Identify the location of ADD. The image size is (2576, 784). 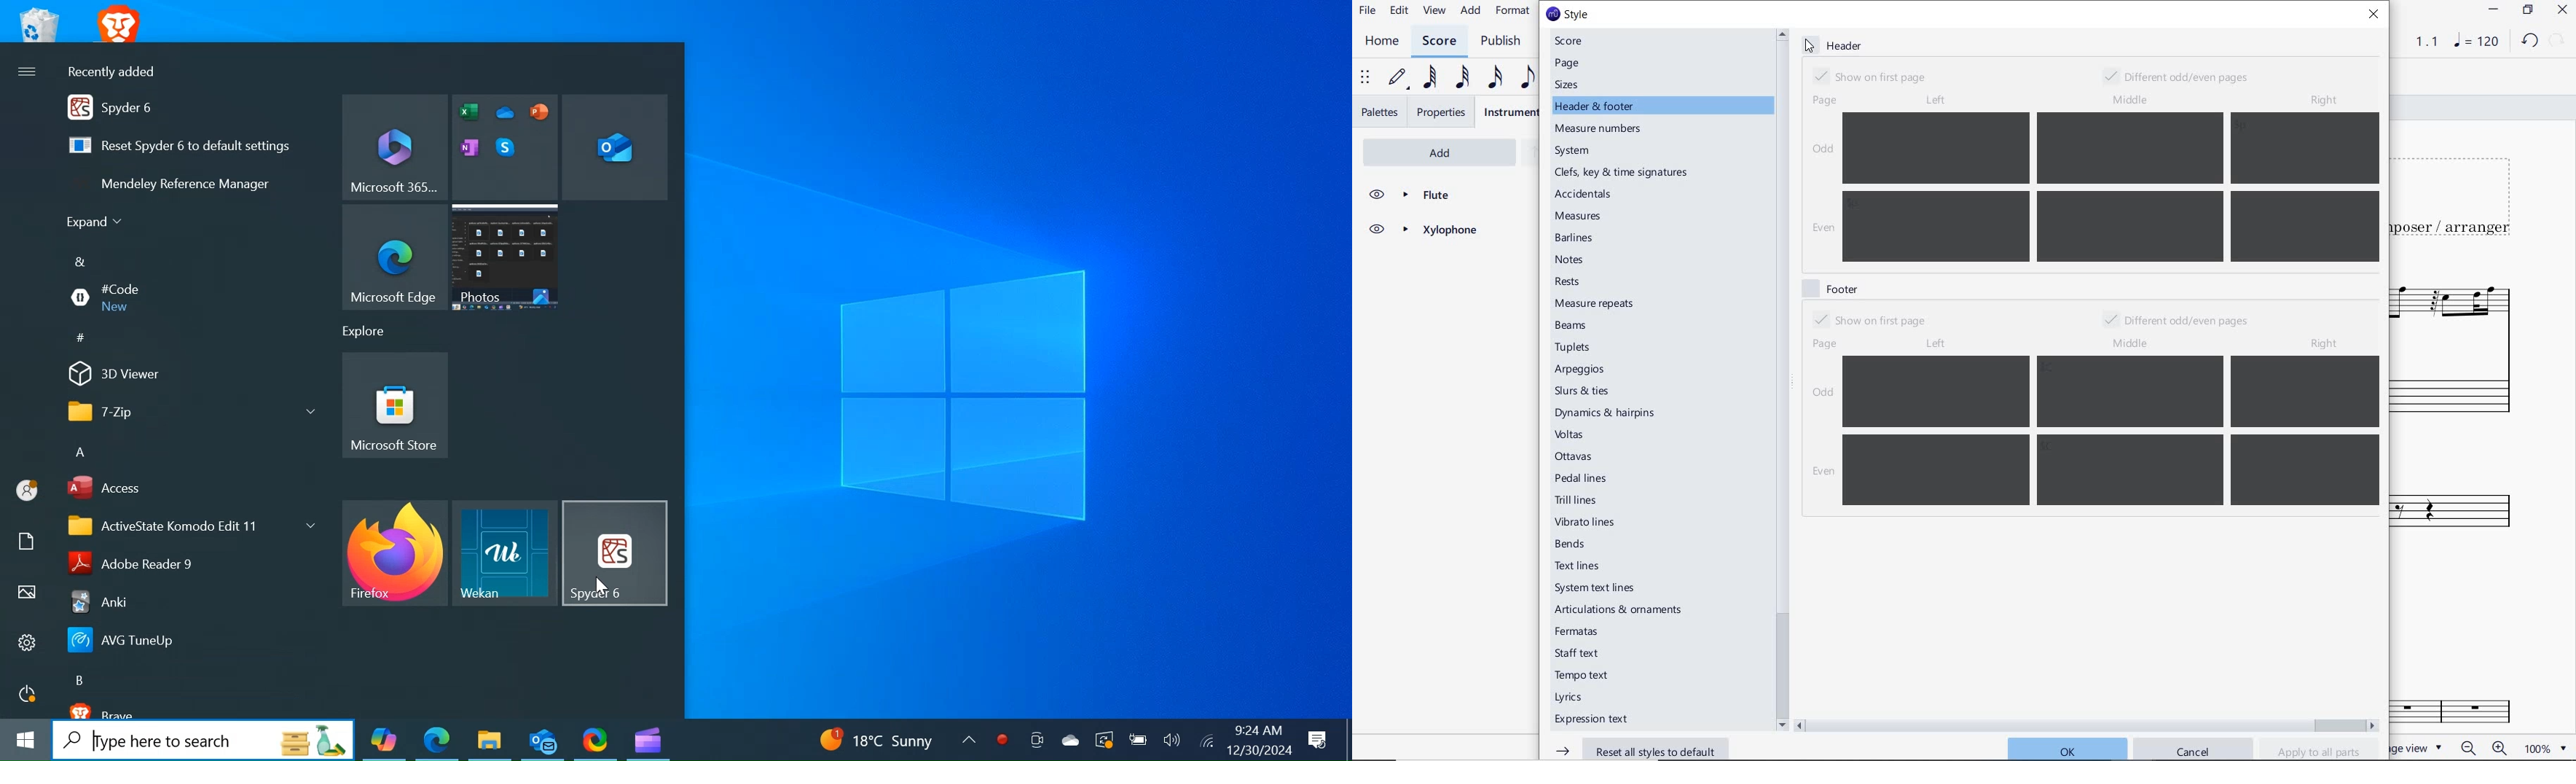
(1472, 10).